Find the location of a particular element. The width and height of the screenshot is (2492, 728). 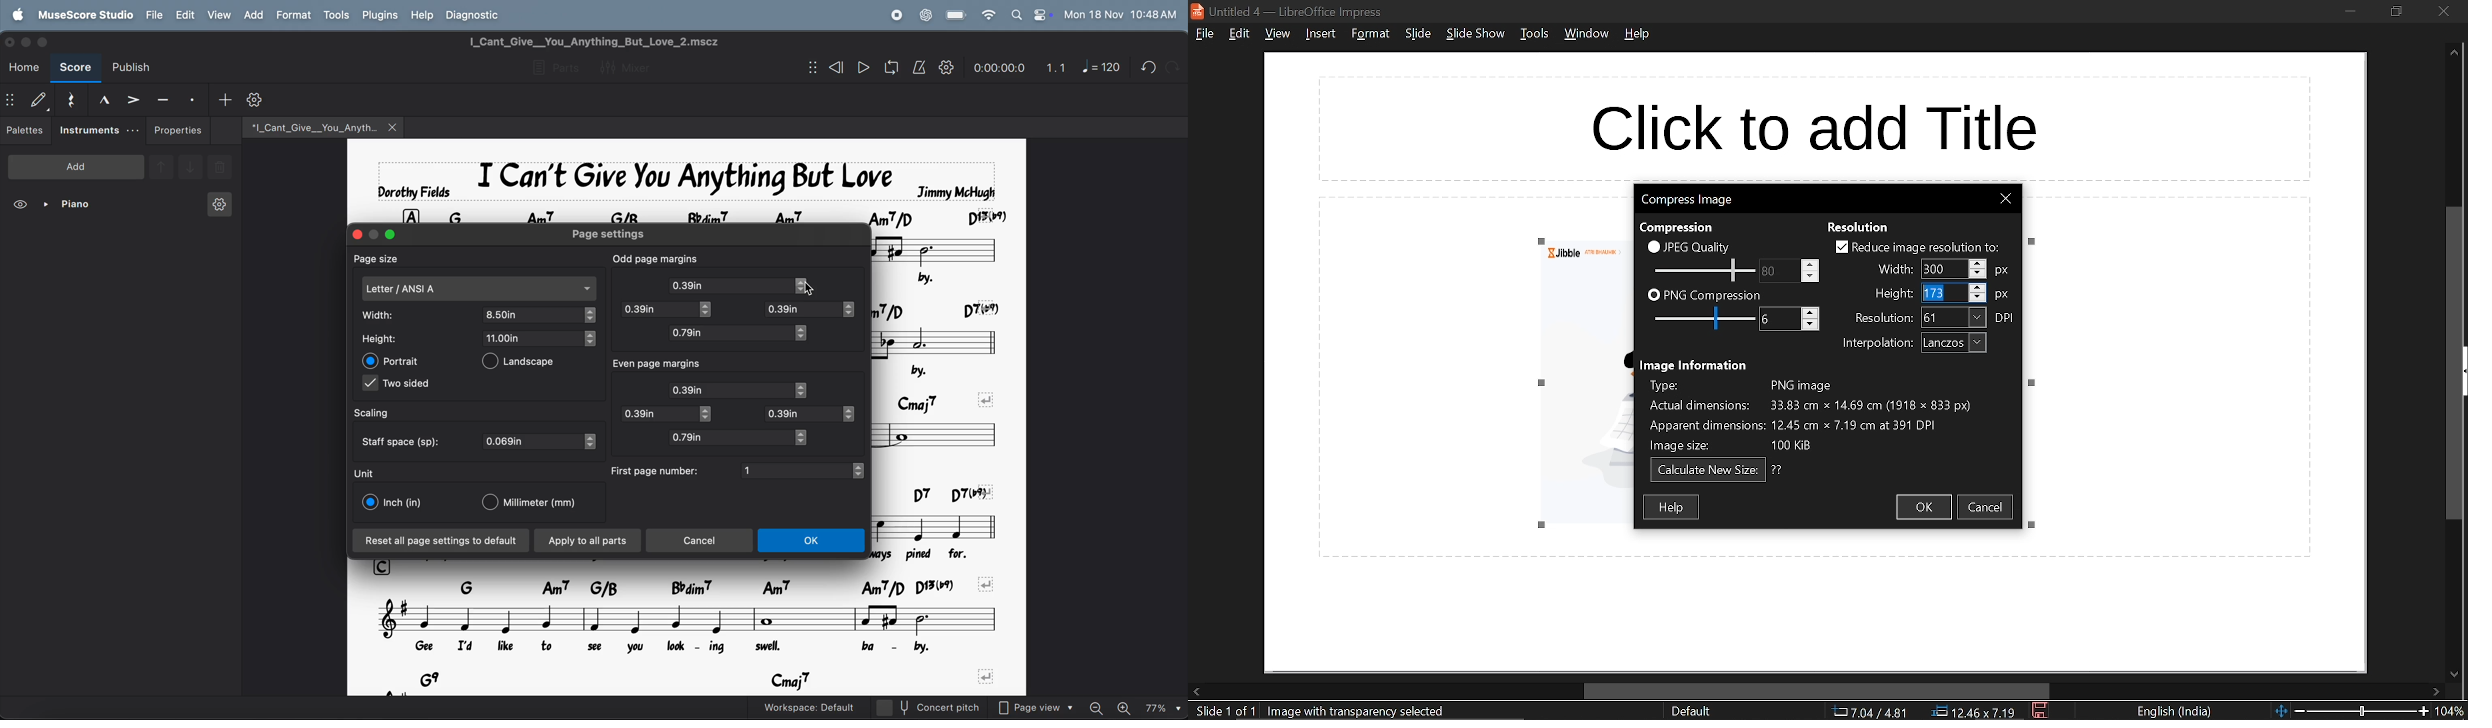

view is located at coordinates (1276, 35).